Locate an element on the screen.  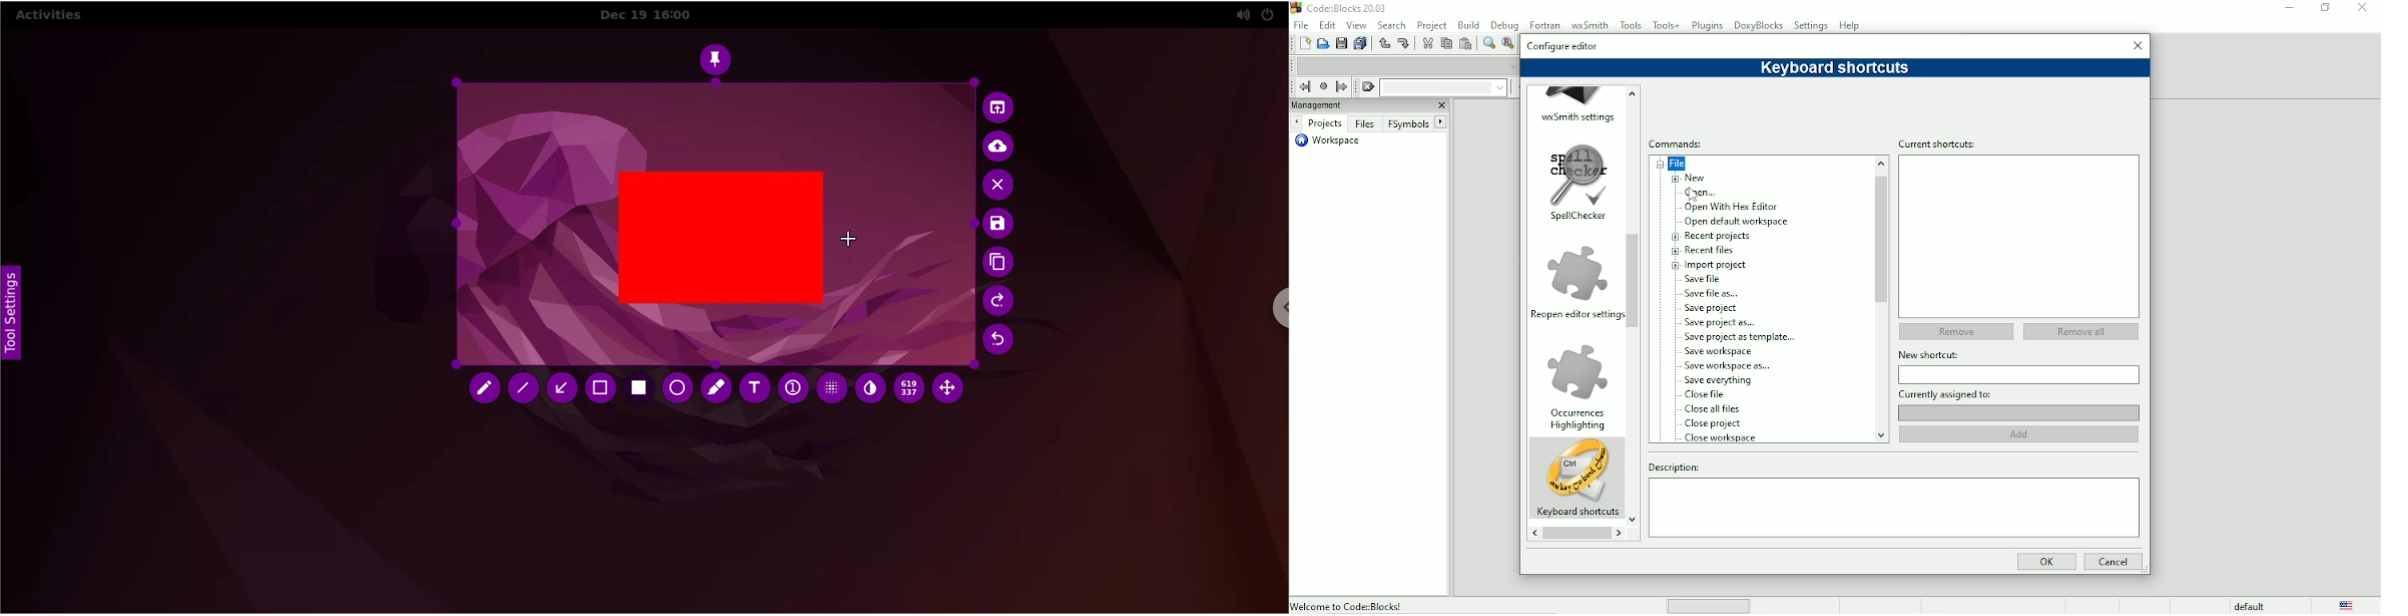
Managment is located at coordinates (1346, 105).